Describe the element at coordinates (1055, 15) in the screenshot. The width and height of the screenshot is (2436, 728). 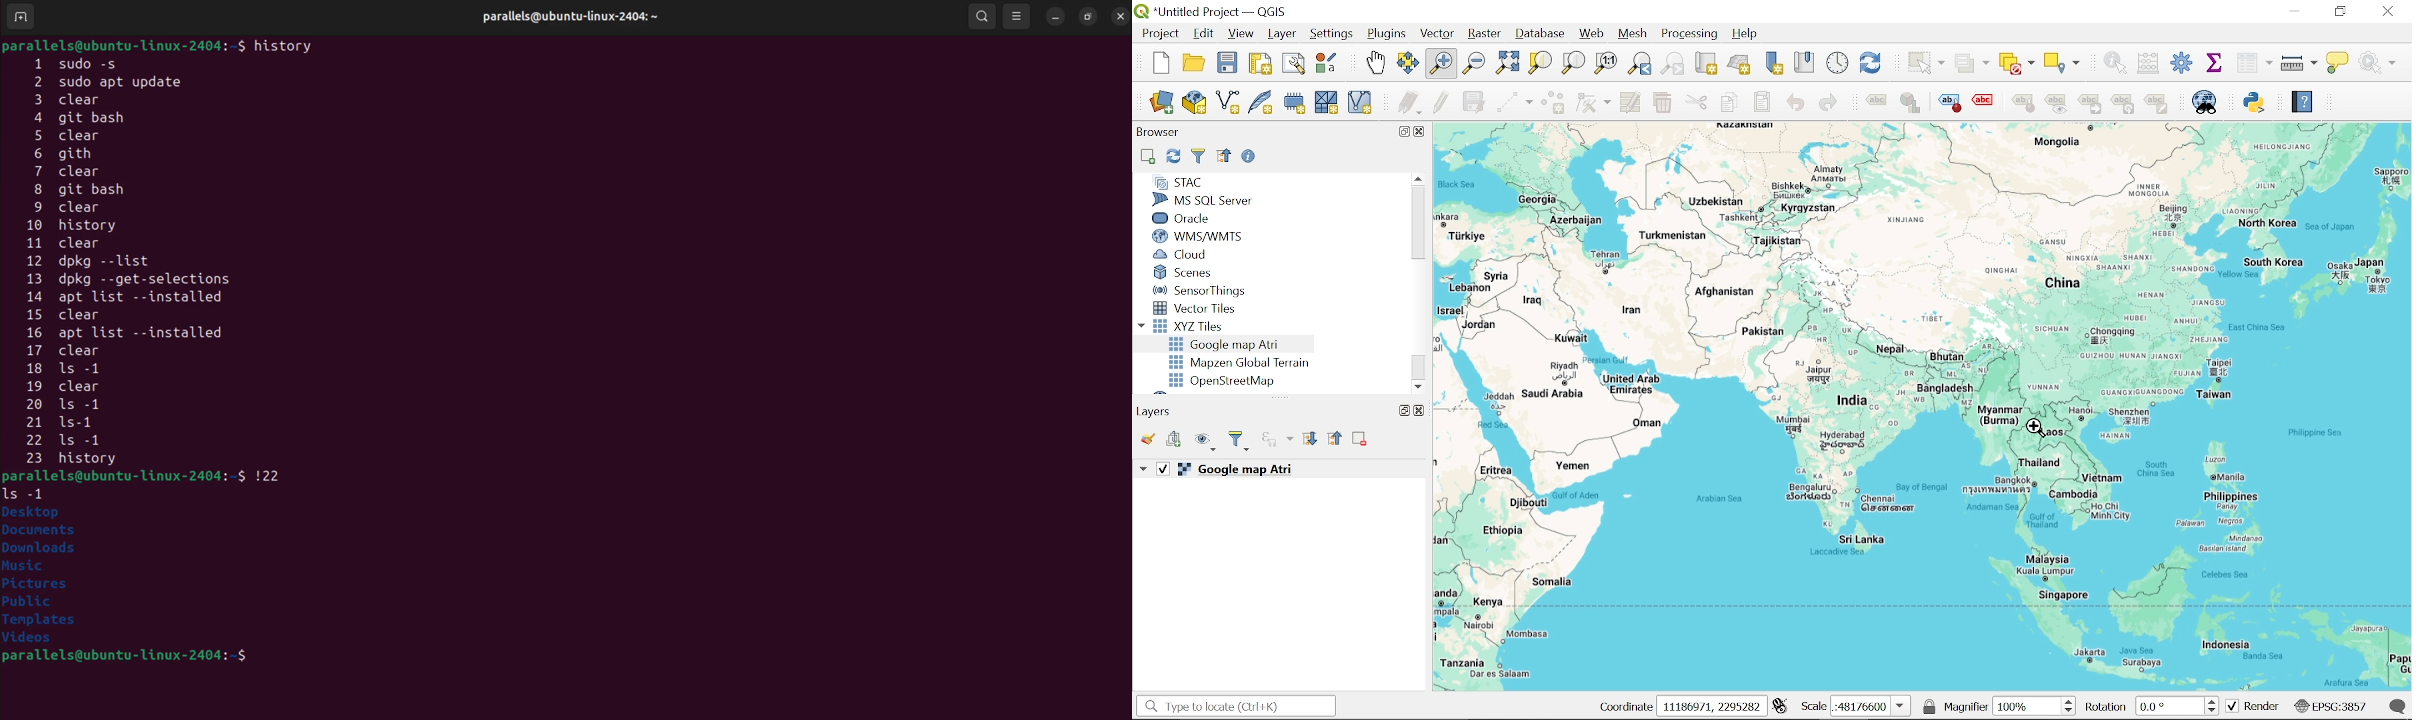
I see `minimize` at that location.